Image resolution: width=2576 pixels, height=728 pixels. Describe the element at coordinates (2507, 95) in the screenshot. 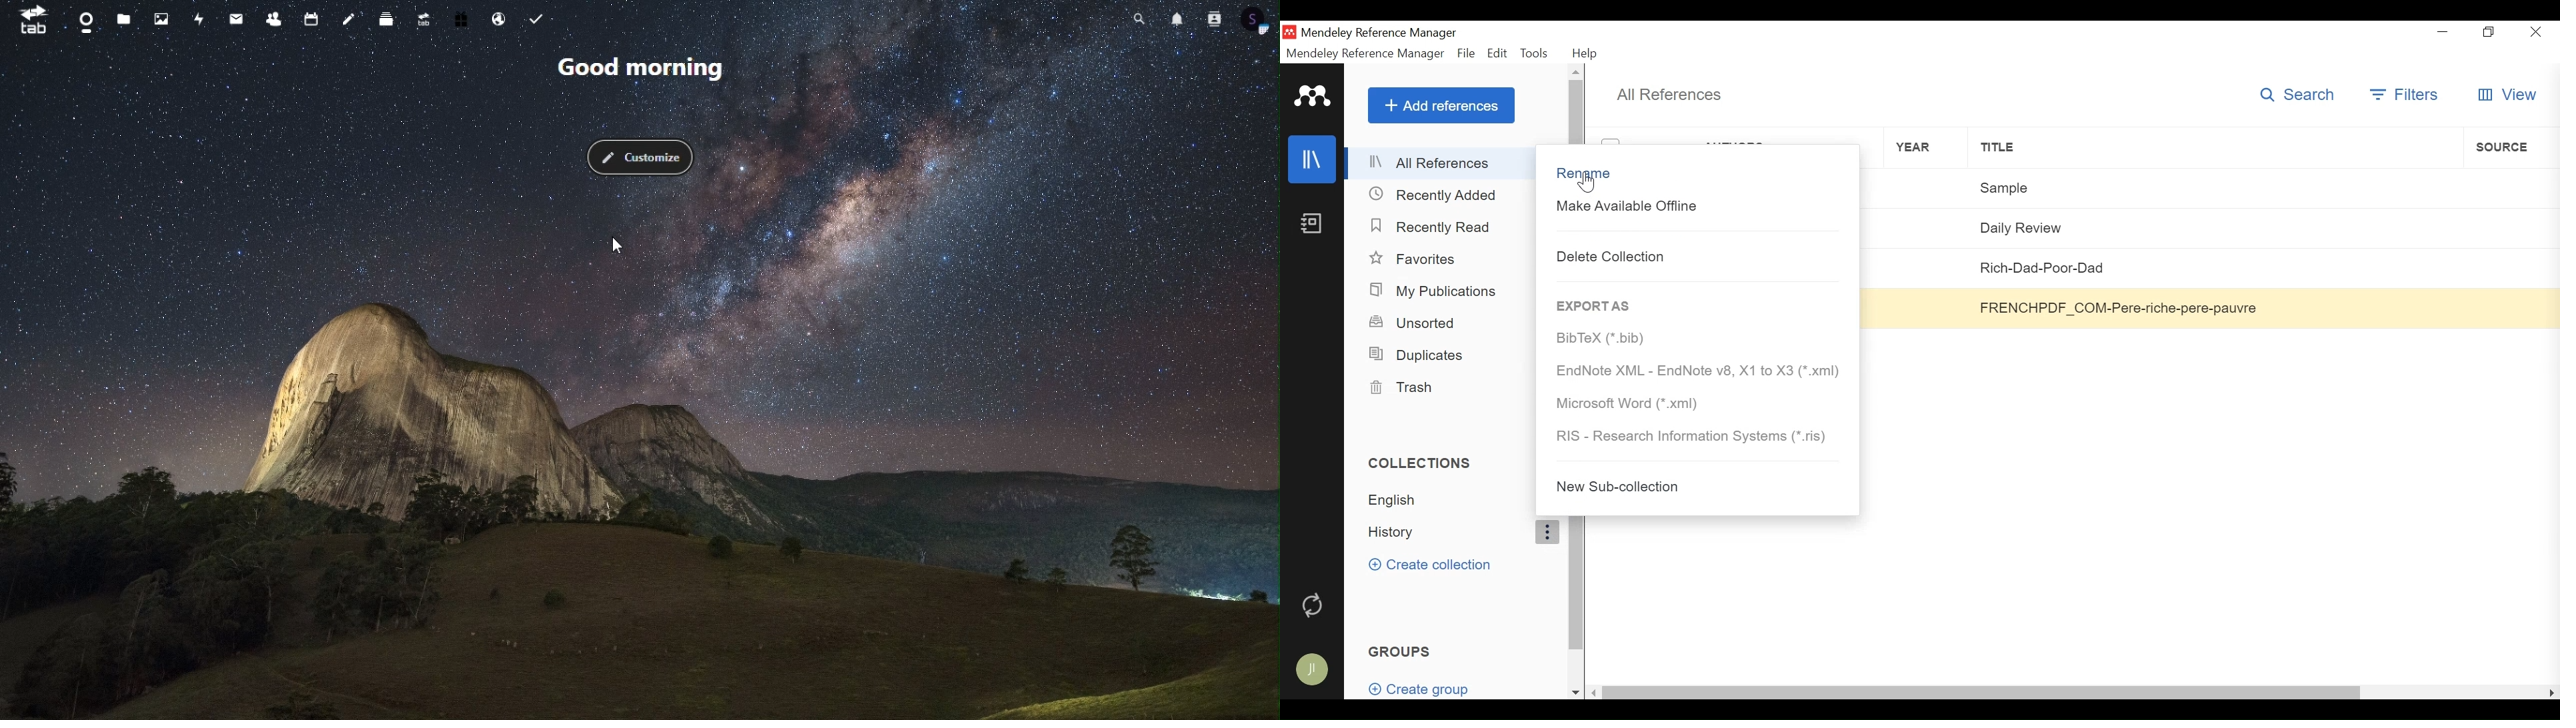

I see `View` at that location.